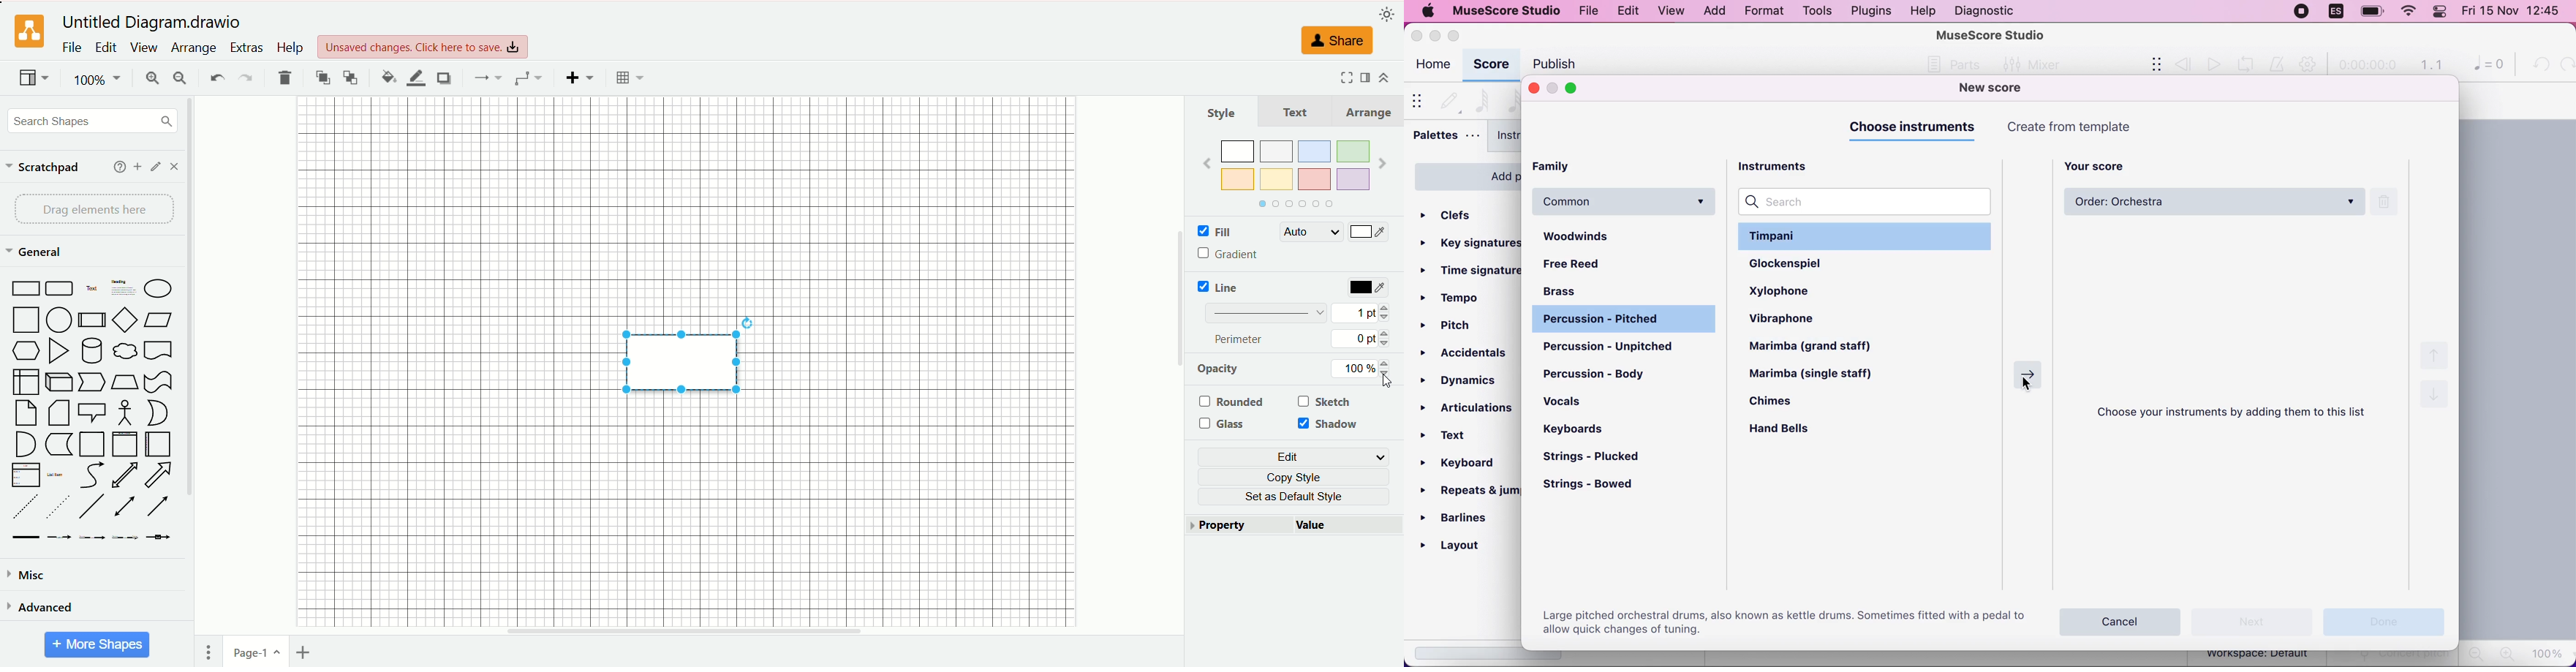 Image resolution: width=2576 pixels, height=672 pixels. What do you see at coordinates (1714, 11) in the screenshot?
I see `add` at bounding box center [1714, 11].